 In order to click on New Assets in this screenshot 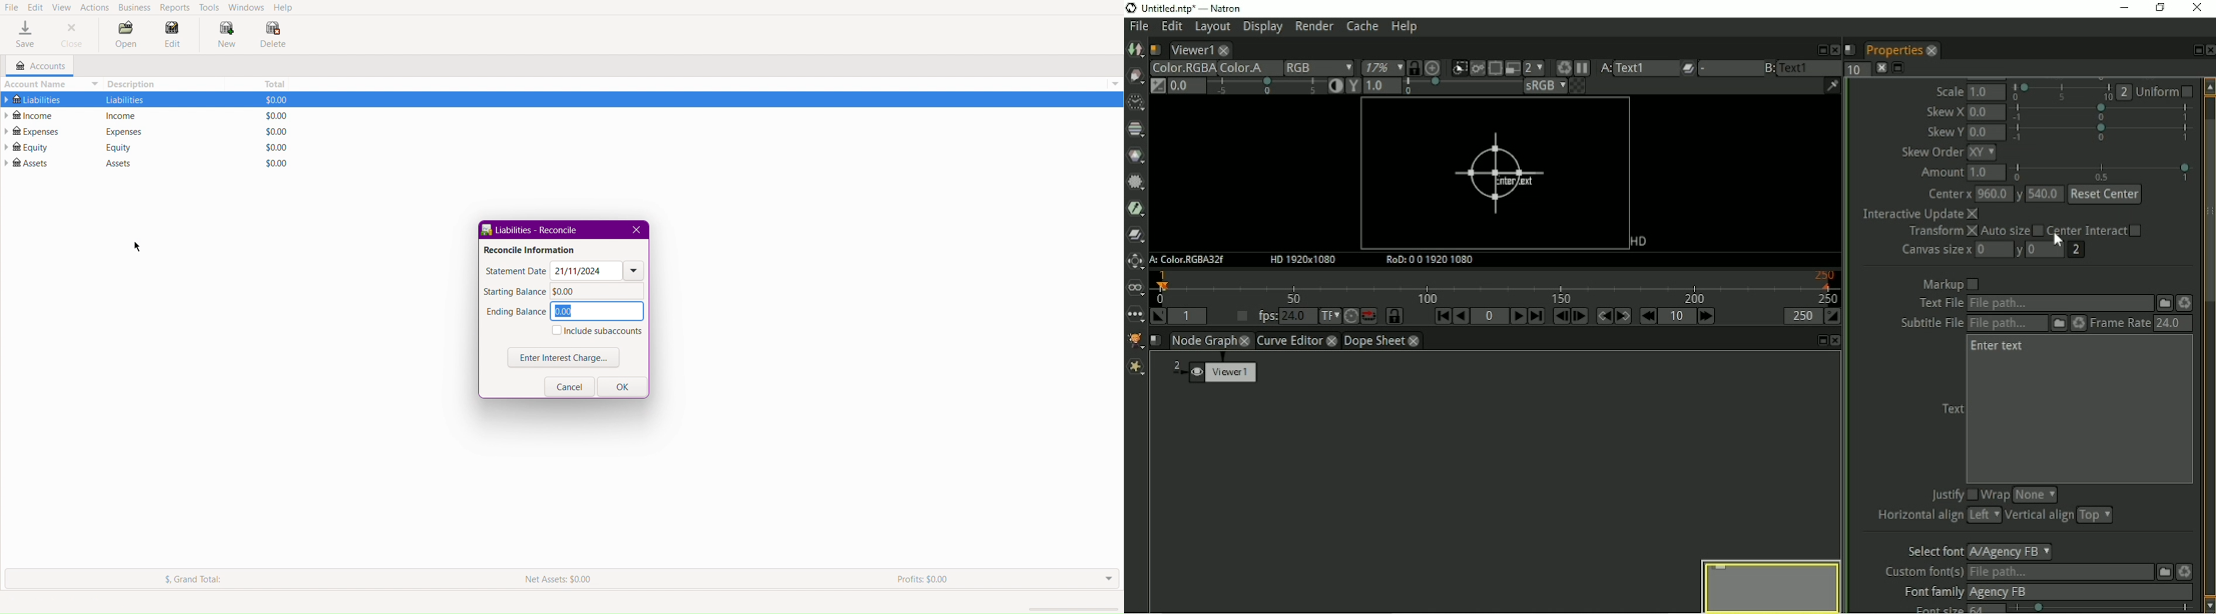, I will do `click(561, 578)`.